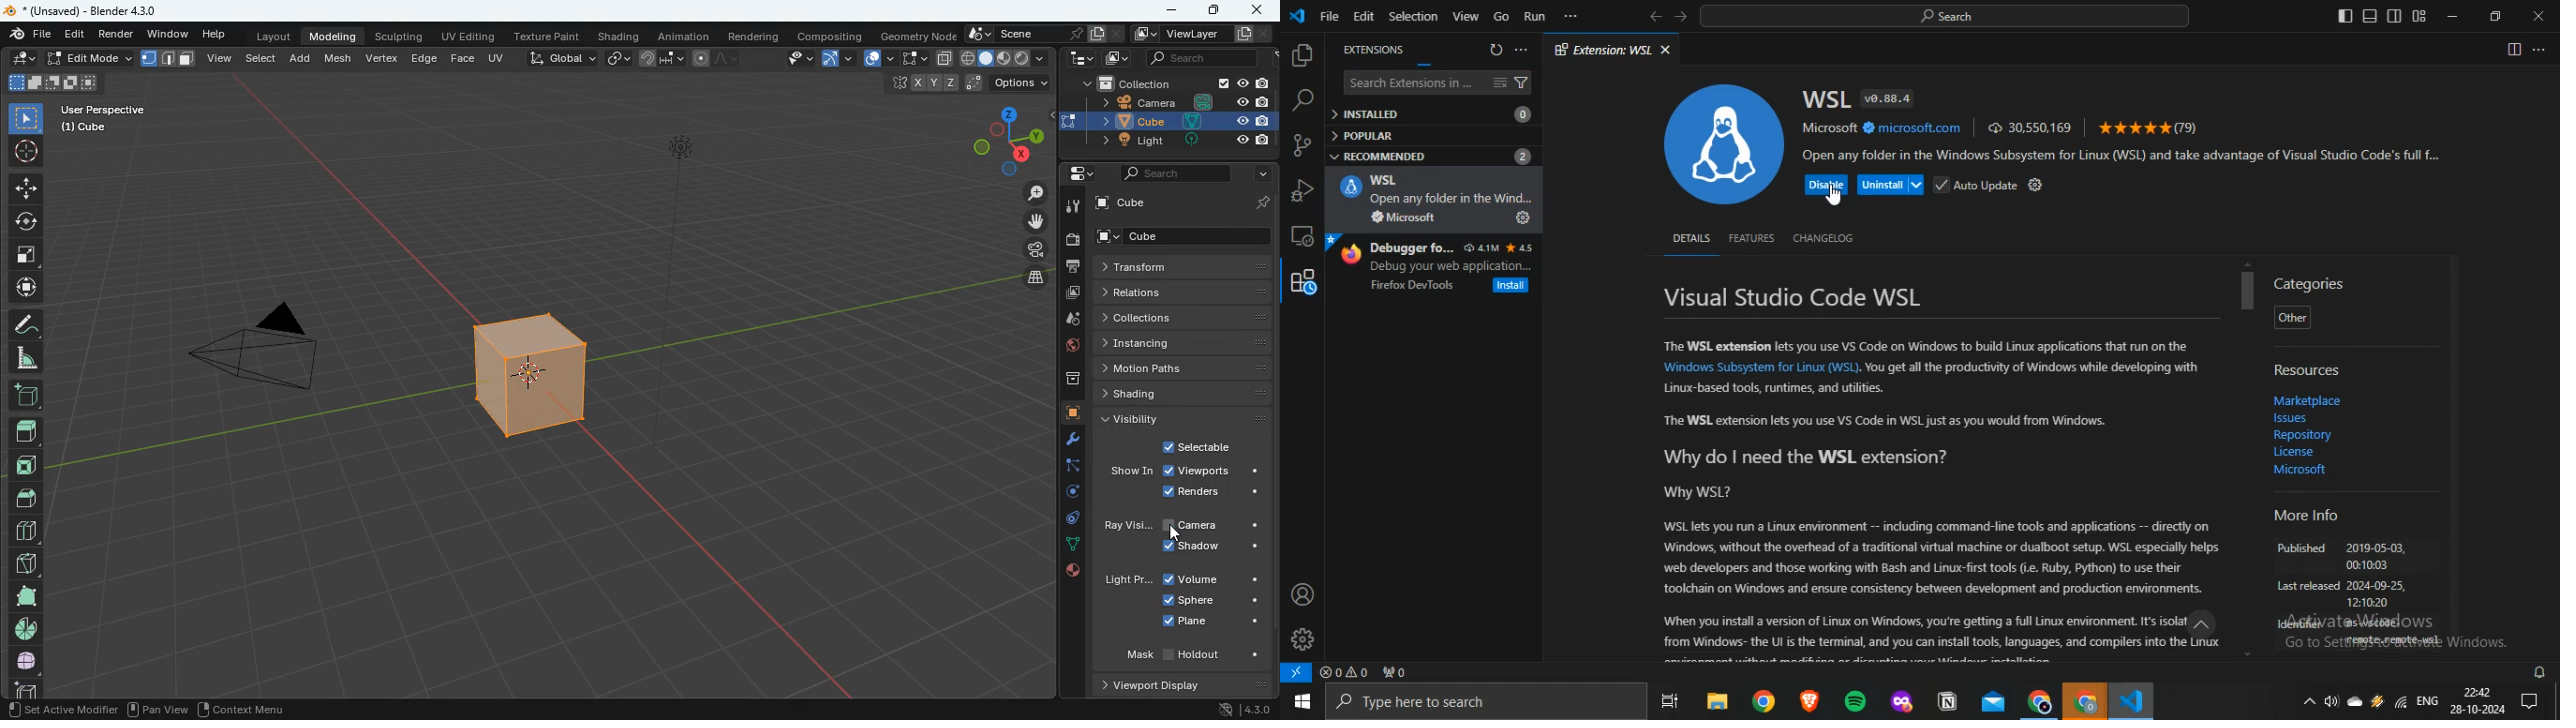 Image resolution: width=2576 pixels, height=728 pixels. Describe the element at coordinates (2293, 419) in the screenshot. I see `Issues` at that location.